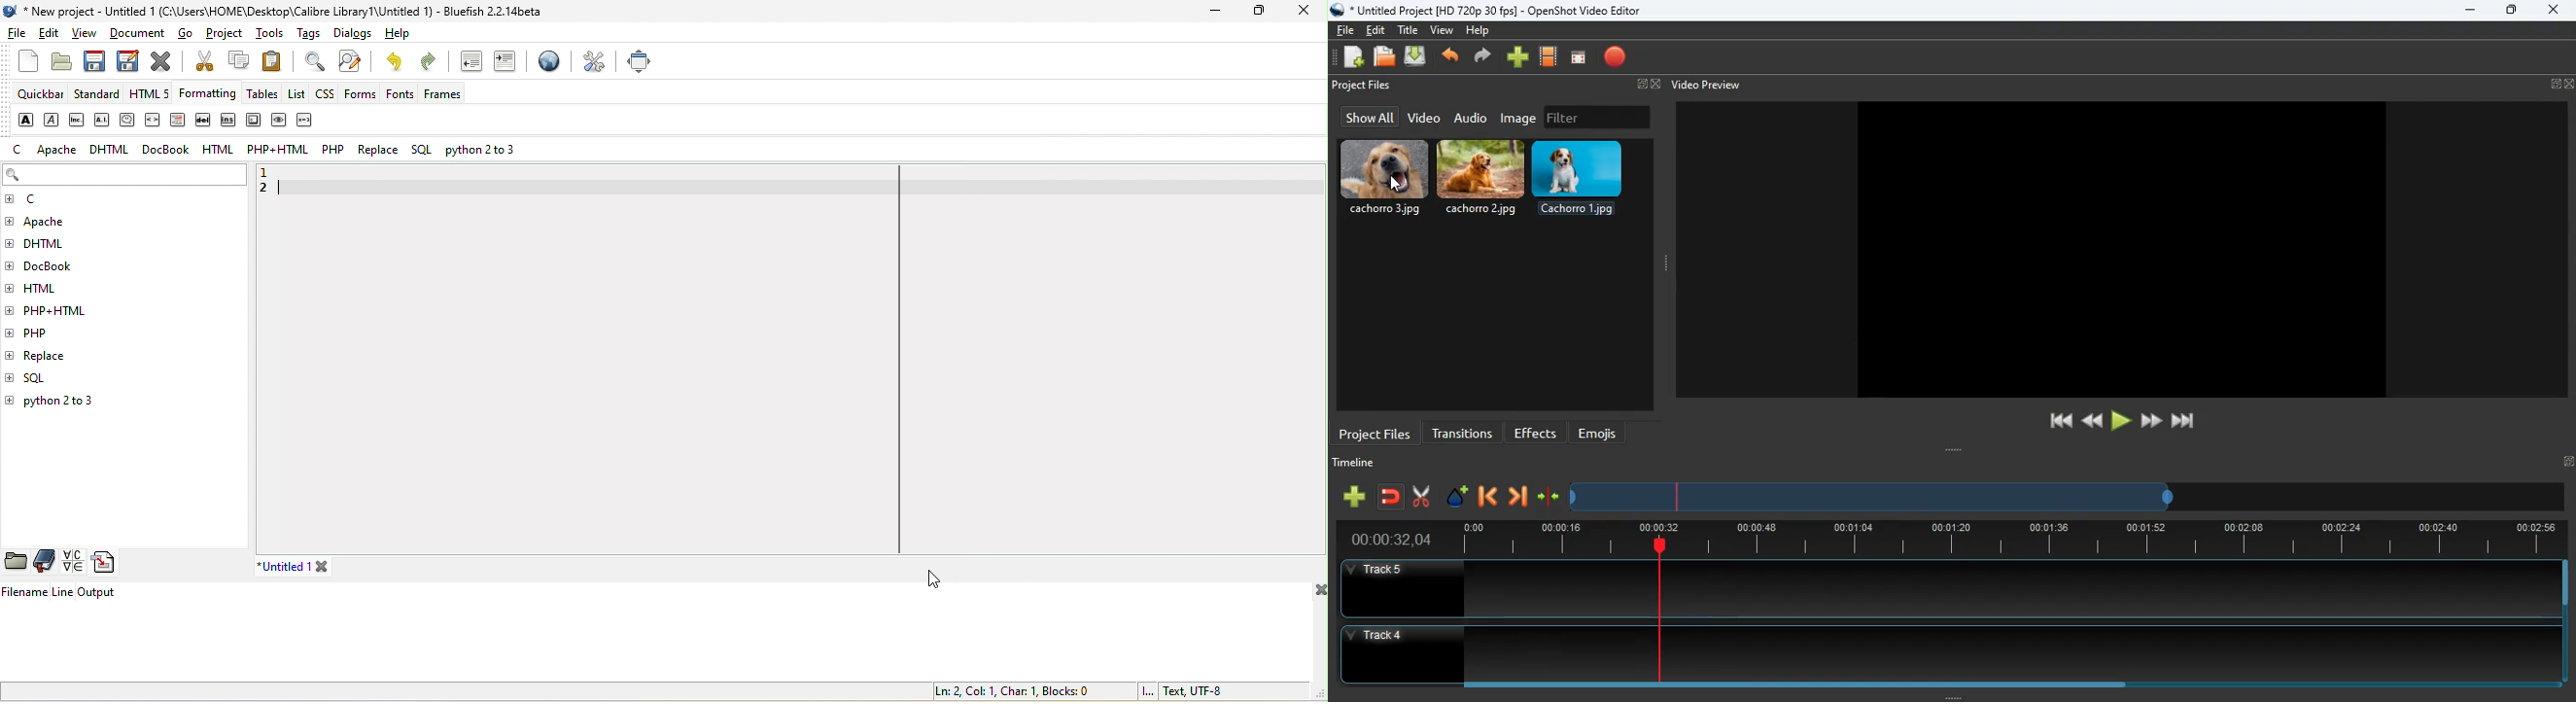 Image resolution: width=2576 pixels, height=728 pixels. What do you see at coordinates (52, 247) in the screenshot?
I see `dhtml` at bounding box center [52, 247].